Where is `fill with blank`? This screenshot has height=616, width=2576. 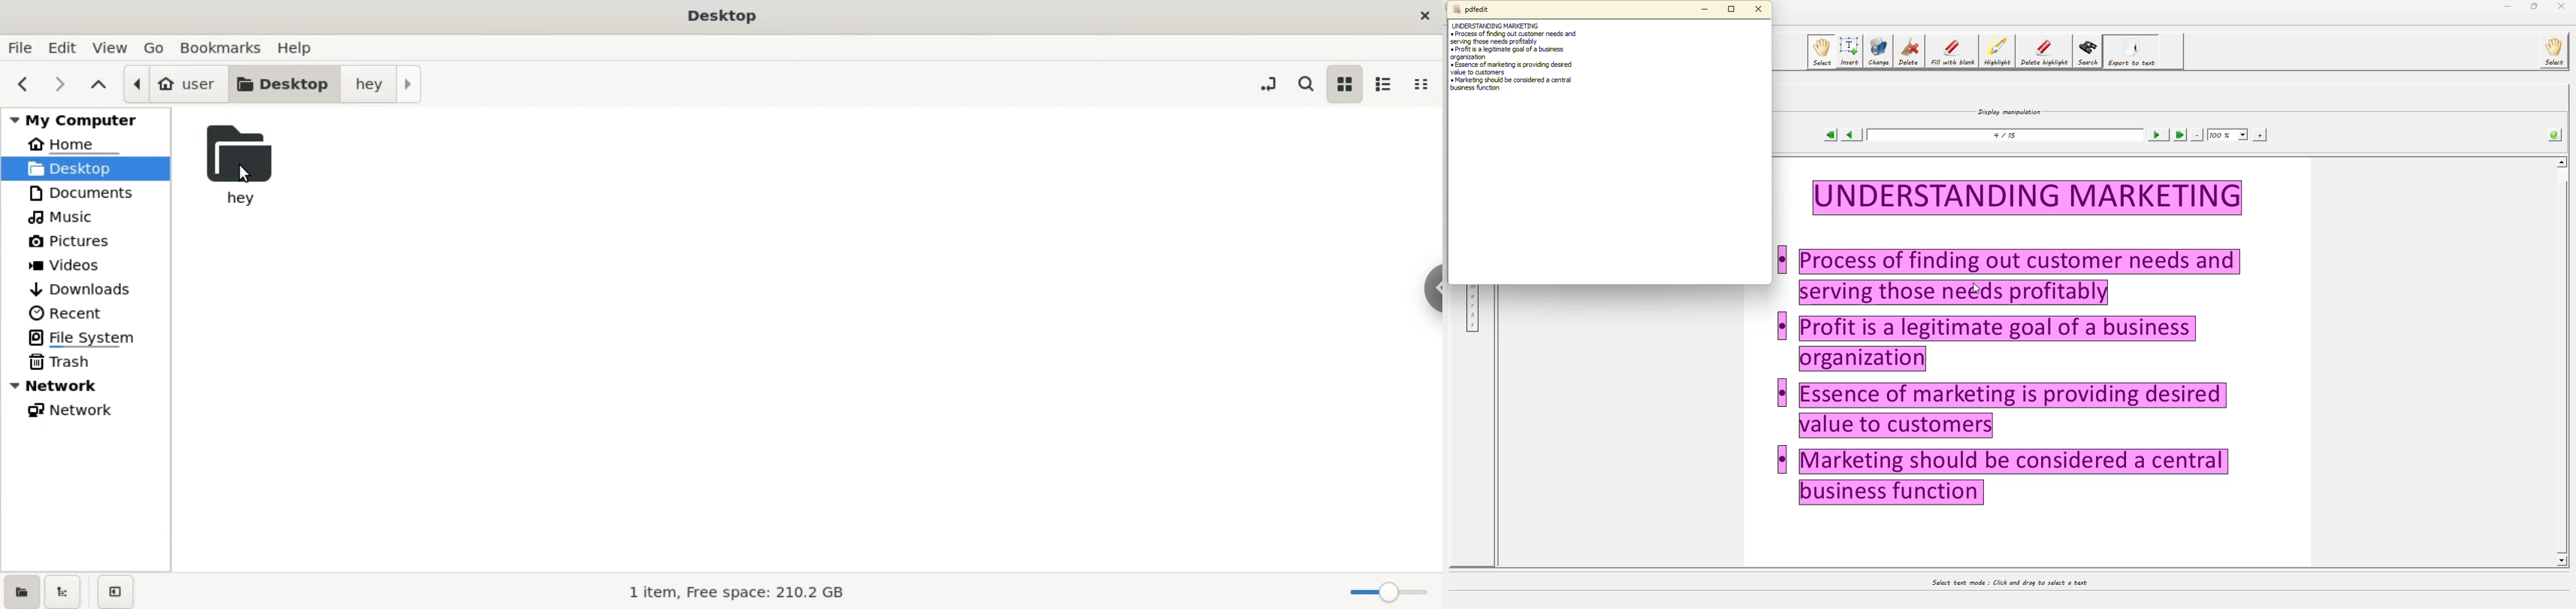 fill with blank is located at coordinates (1955, 50).